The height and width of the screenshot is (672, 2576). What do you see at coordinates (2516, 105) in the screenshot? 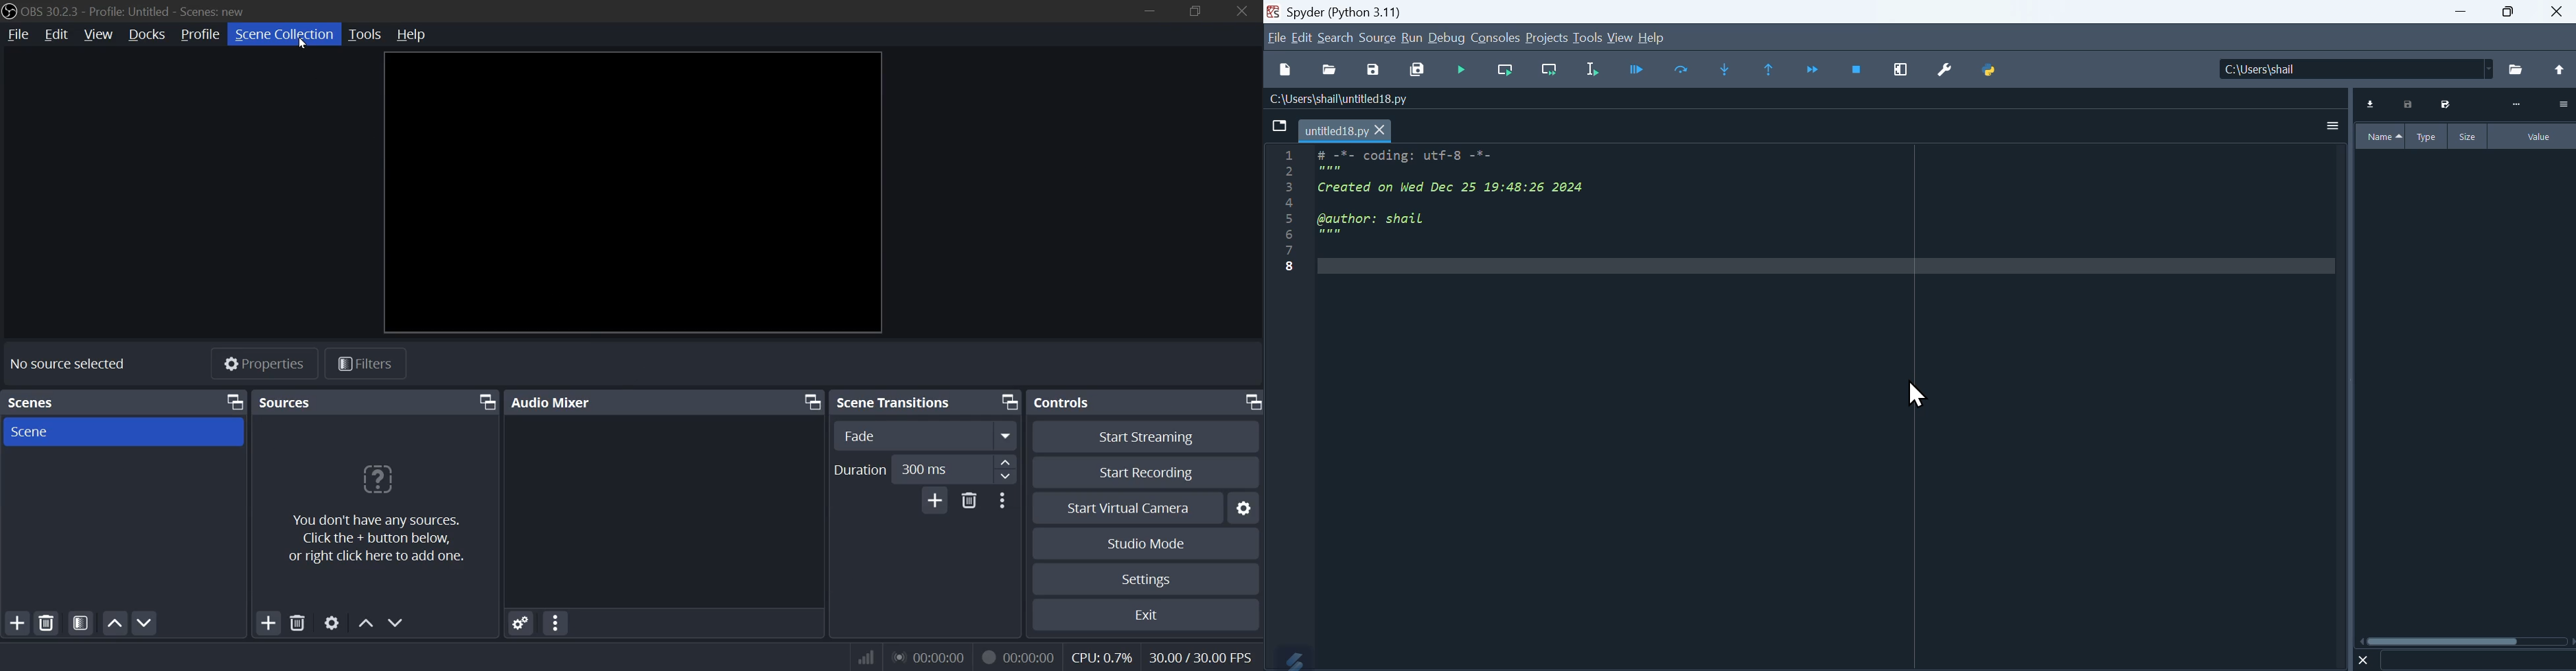
I see `More` at bounding box center [2516, 105].